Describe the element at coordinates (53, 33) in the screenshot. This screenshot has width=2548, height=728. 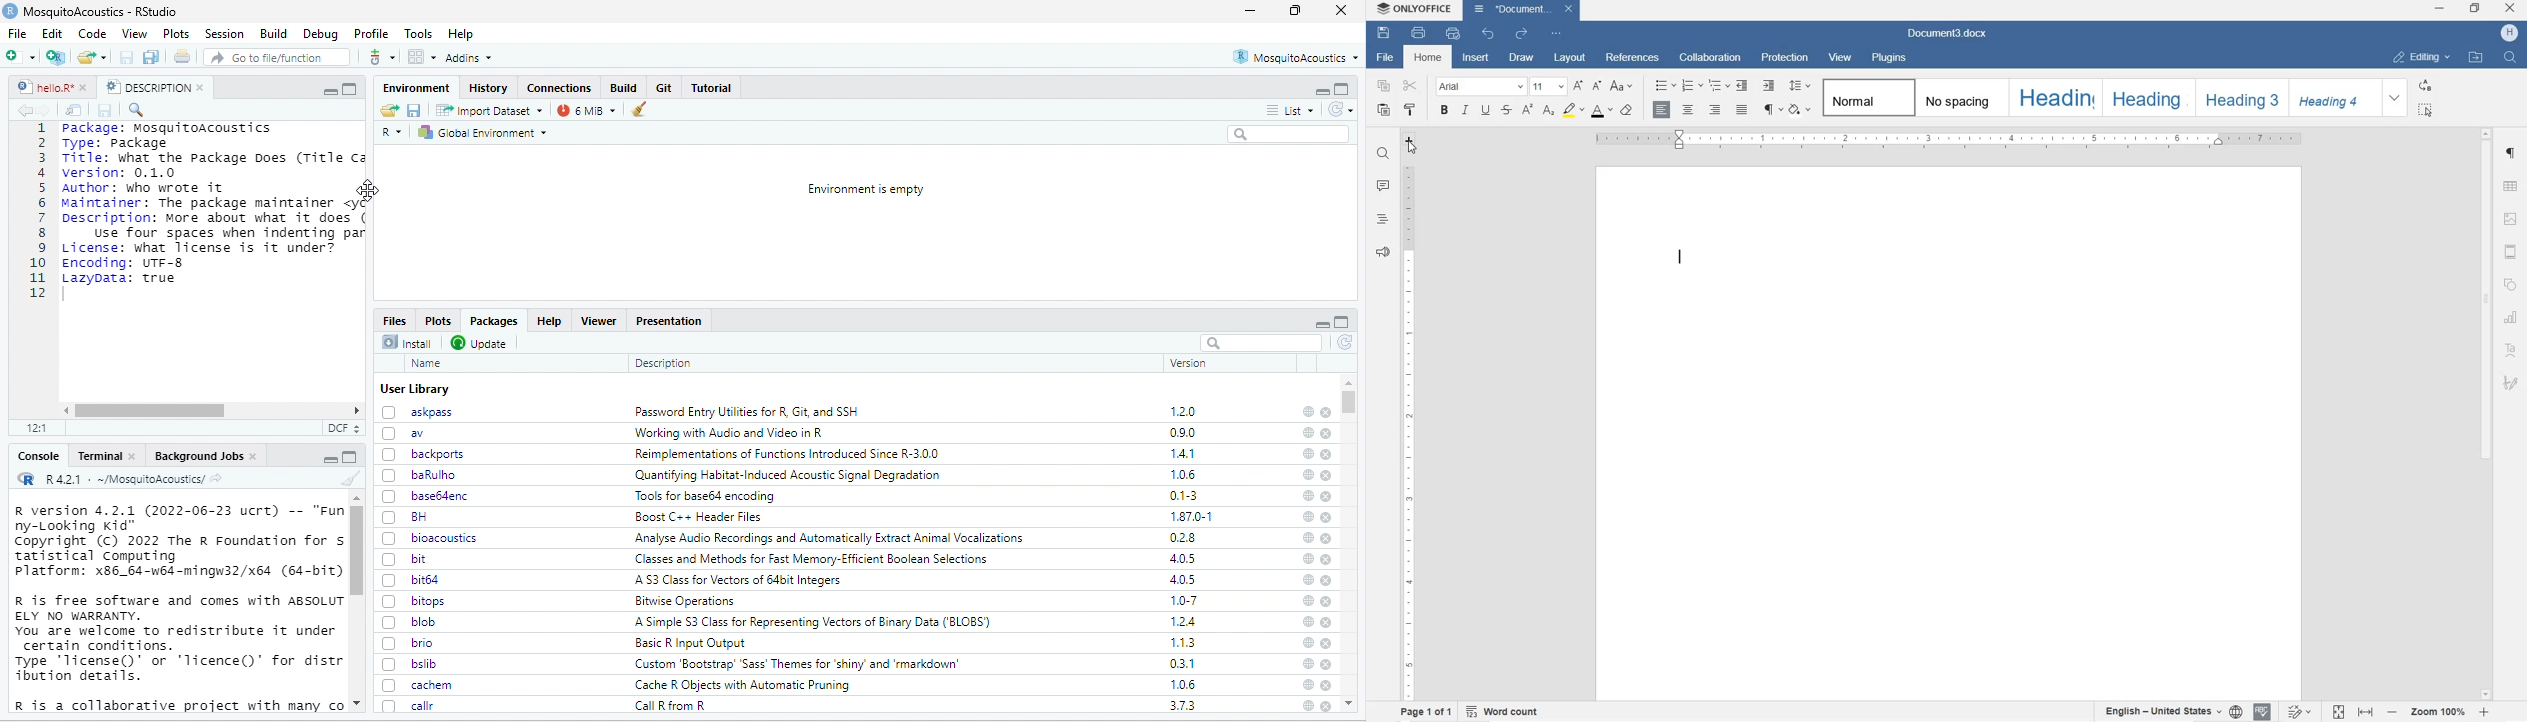
I see `Edit` at that location.